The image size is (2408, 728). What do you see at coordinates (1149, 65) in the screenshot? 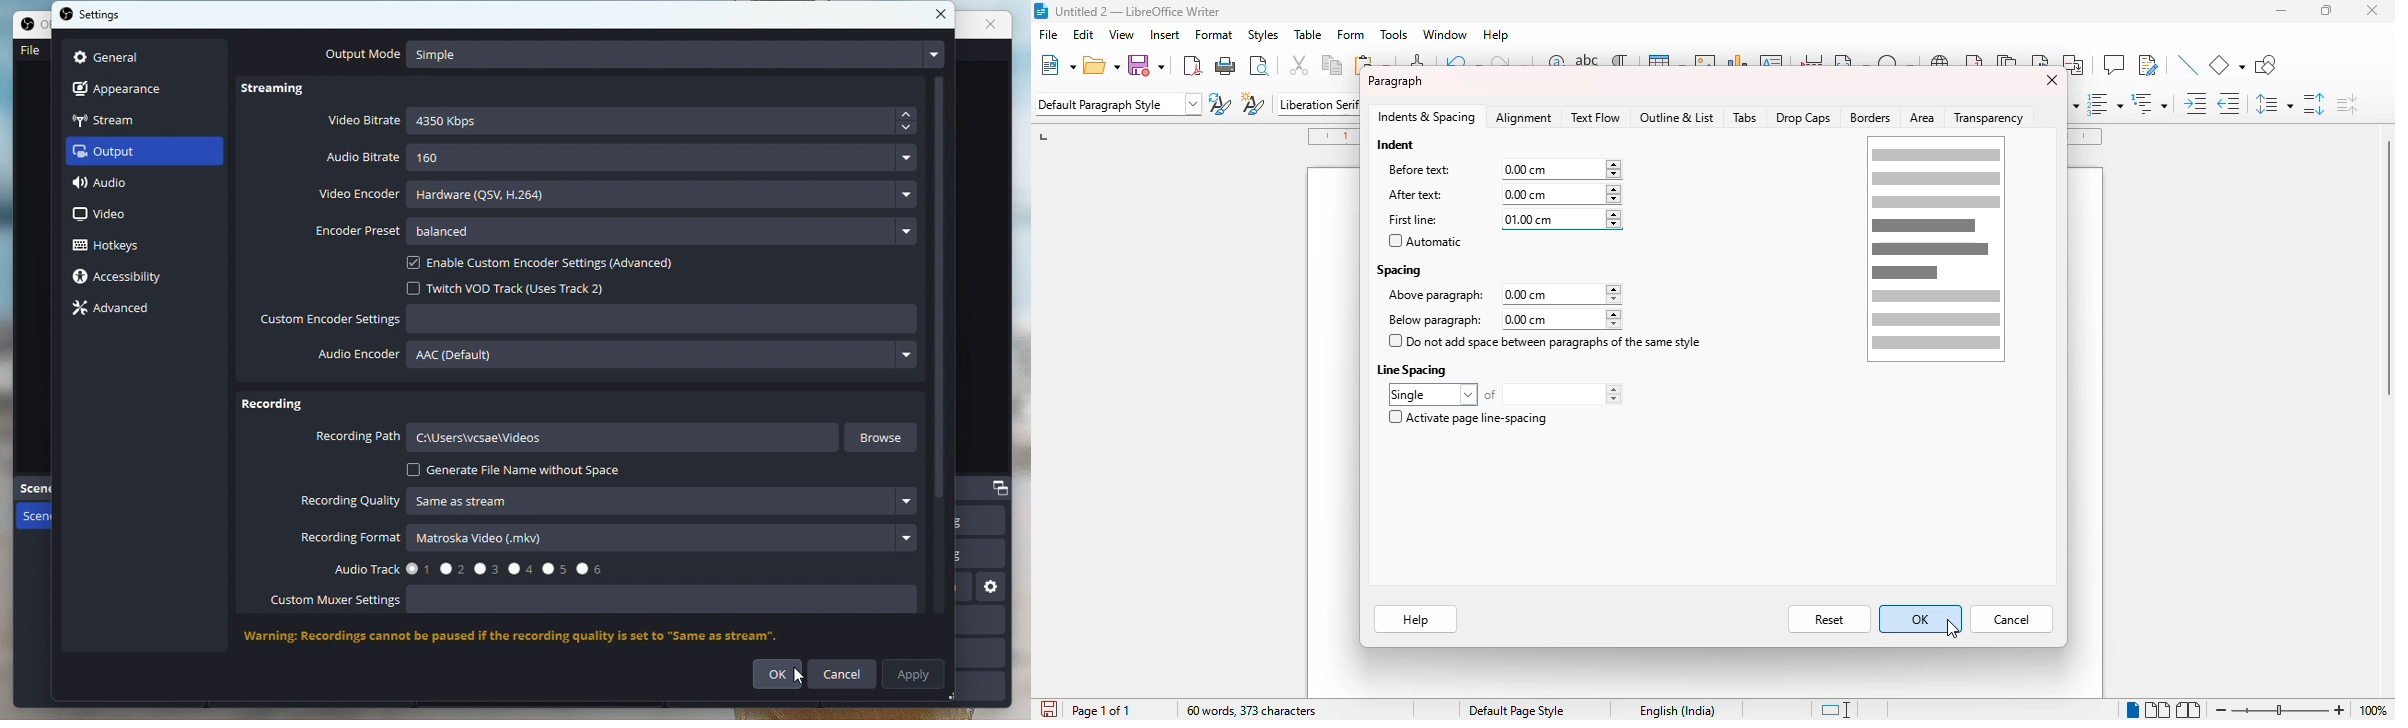
I see `save` at bounding box center [1149, 65].